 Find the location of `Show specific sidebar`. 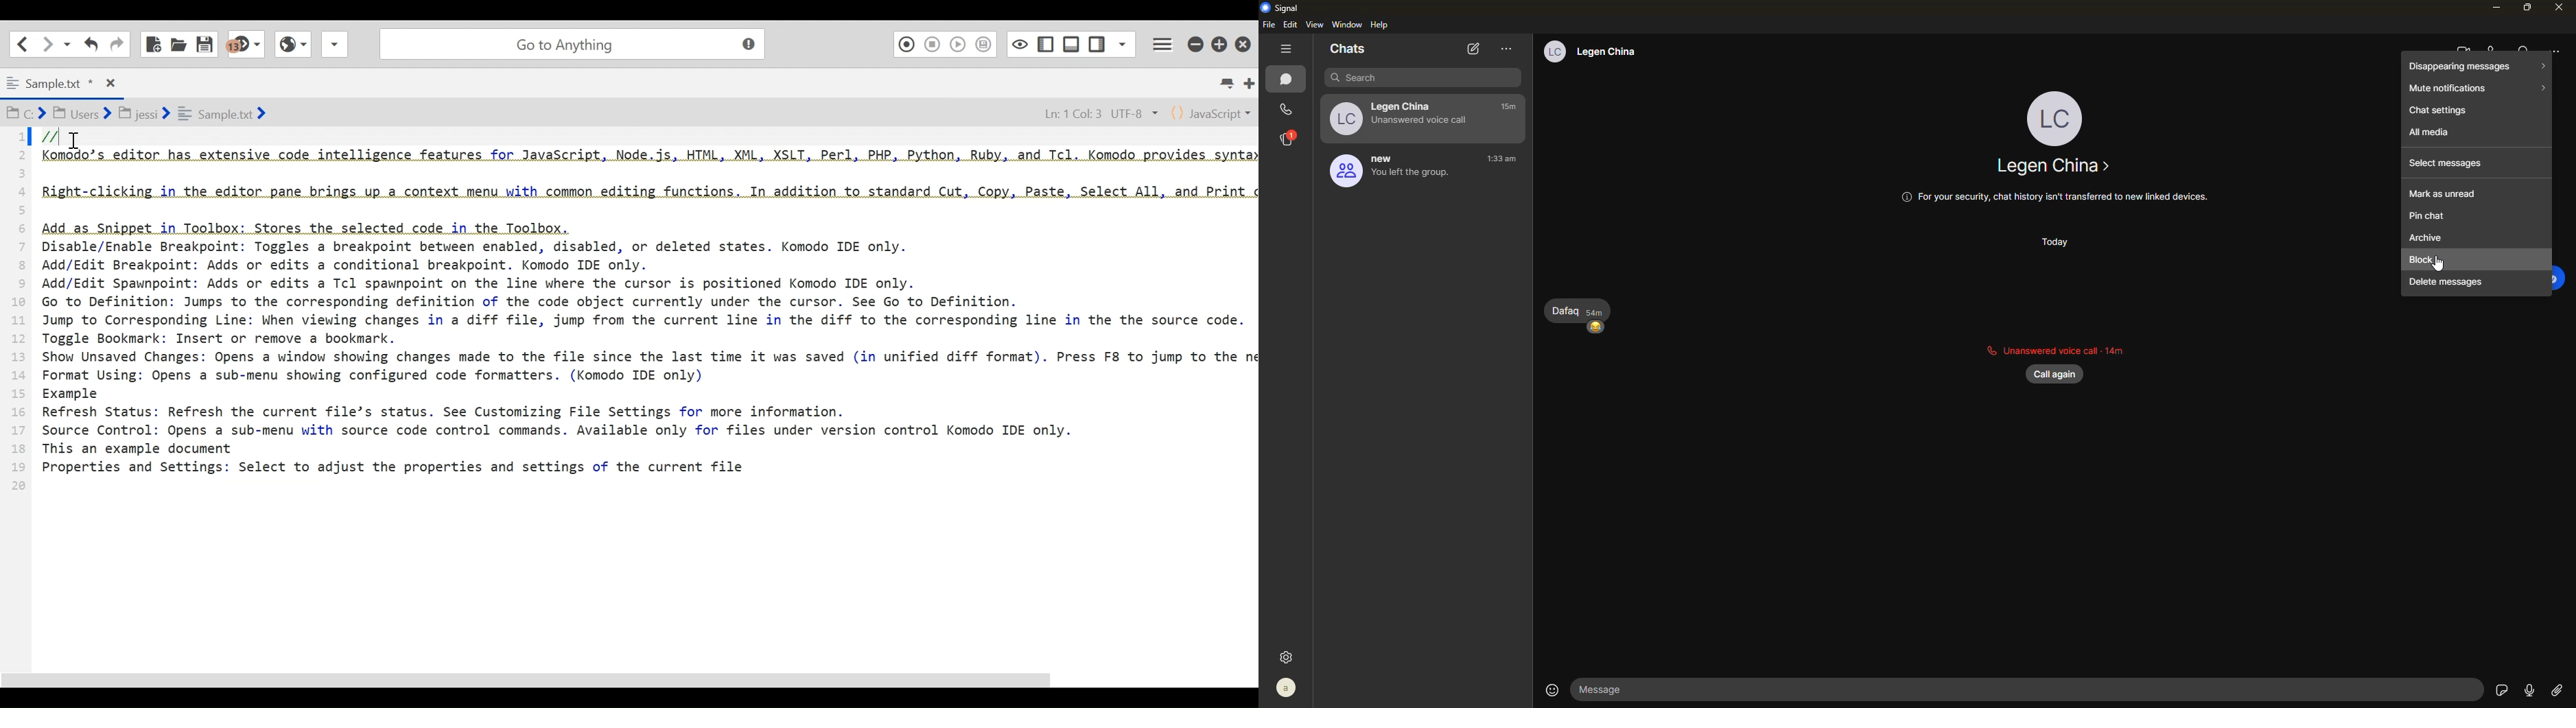

Show specific sidebar is located at coordinates (1123, 42).